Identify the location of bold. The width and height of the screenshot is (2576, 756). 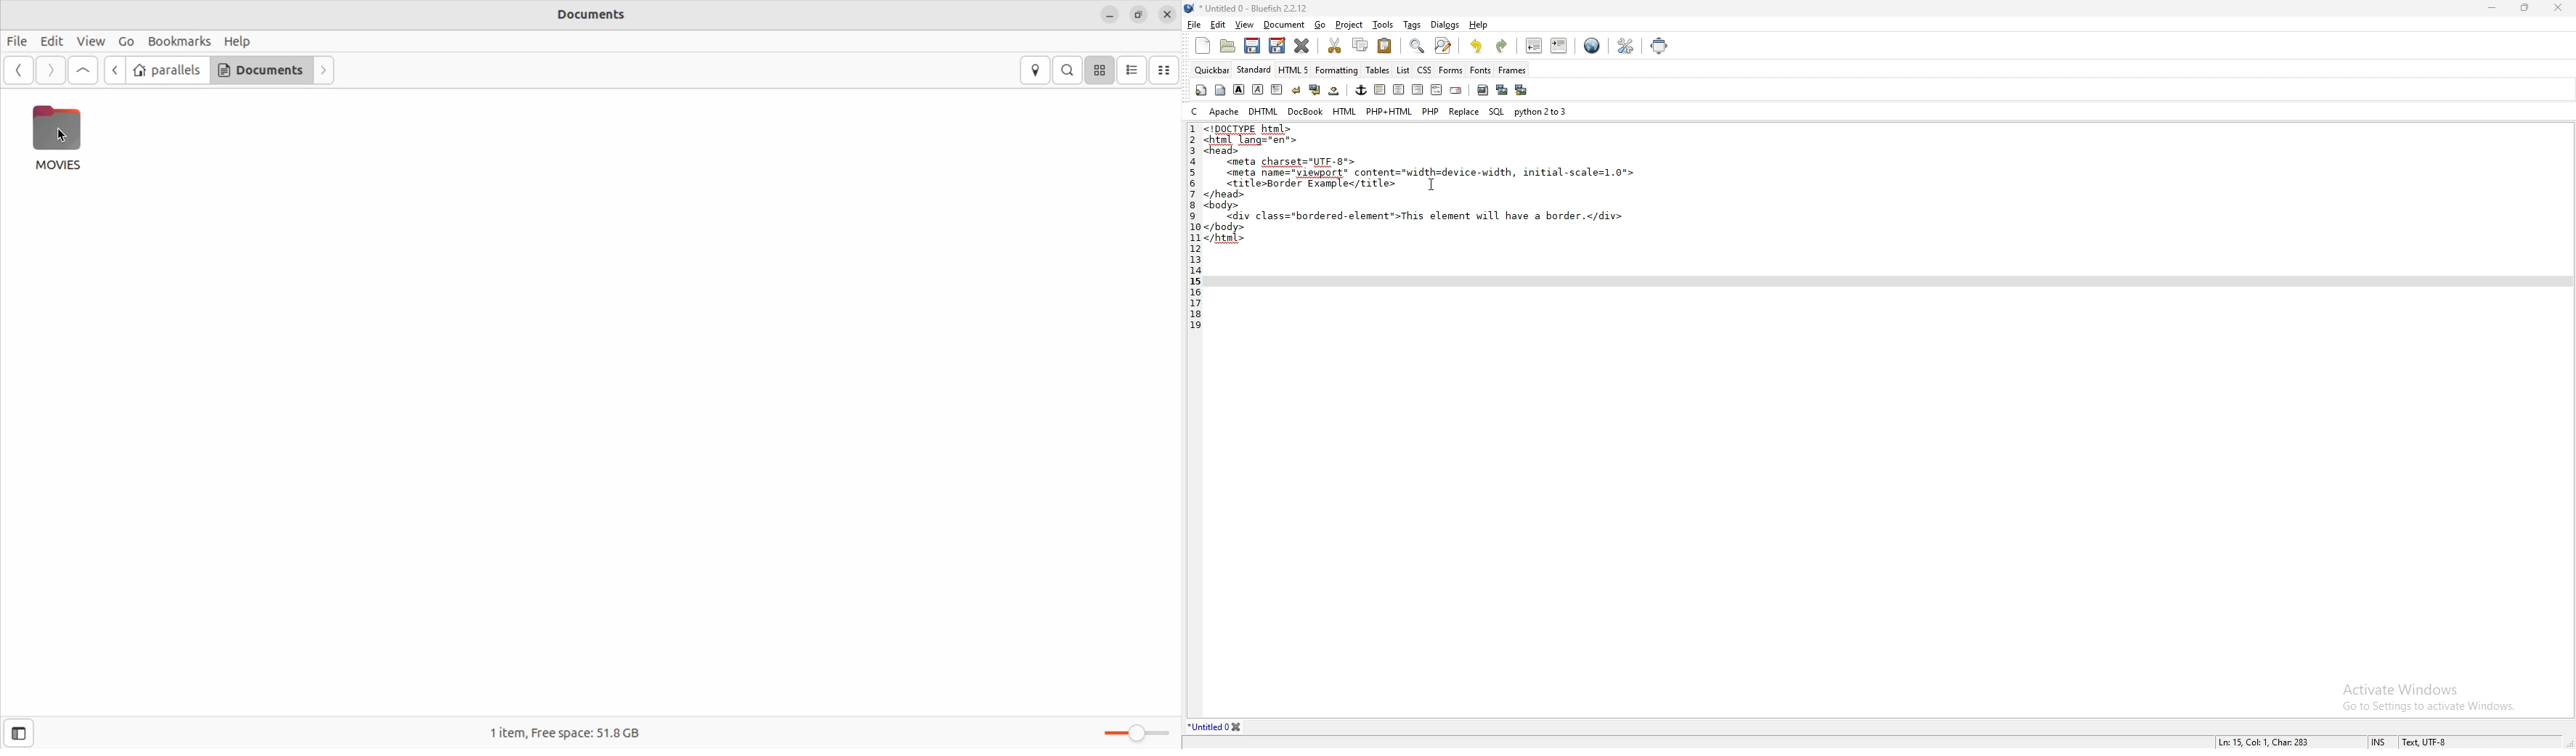
(1238, 90).